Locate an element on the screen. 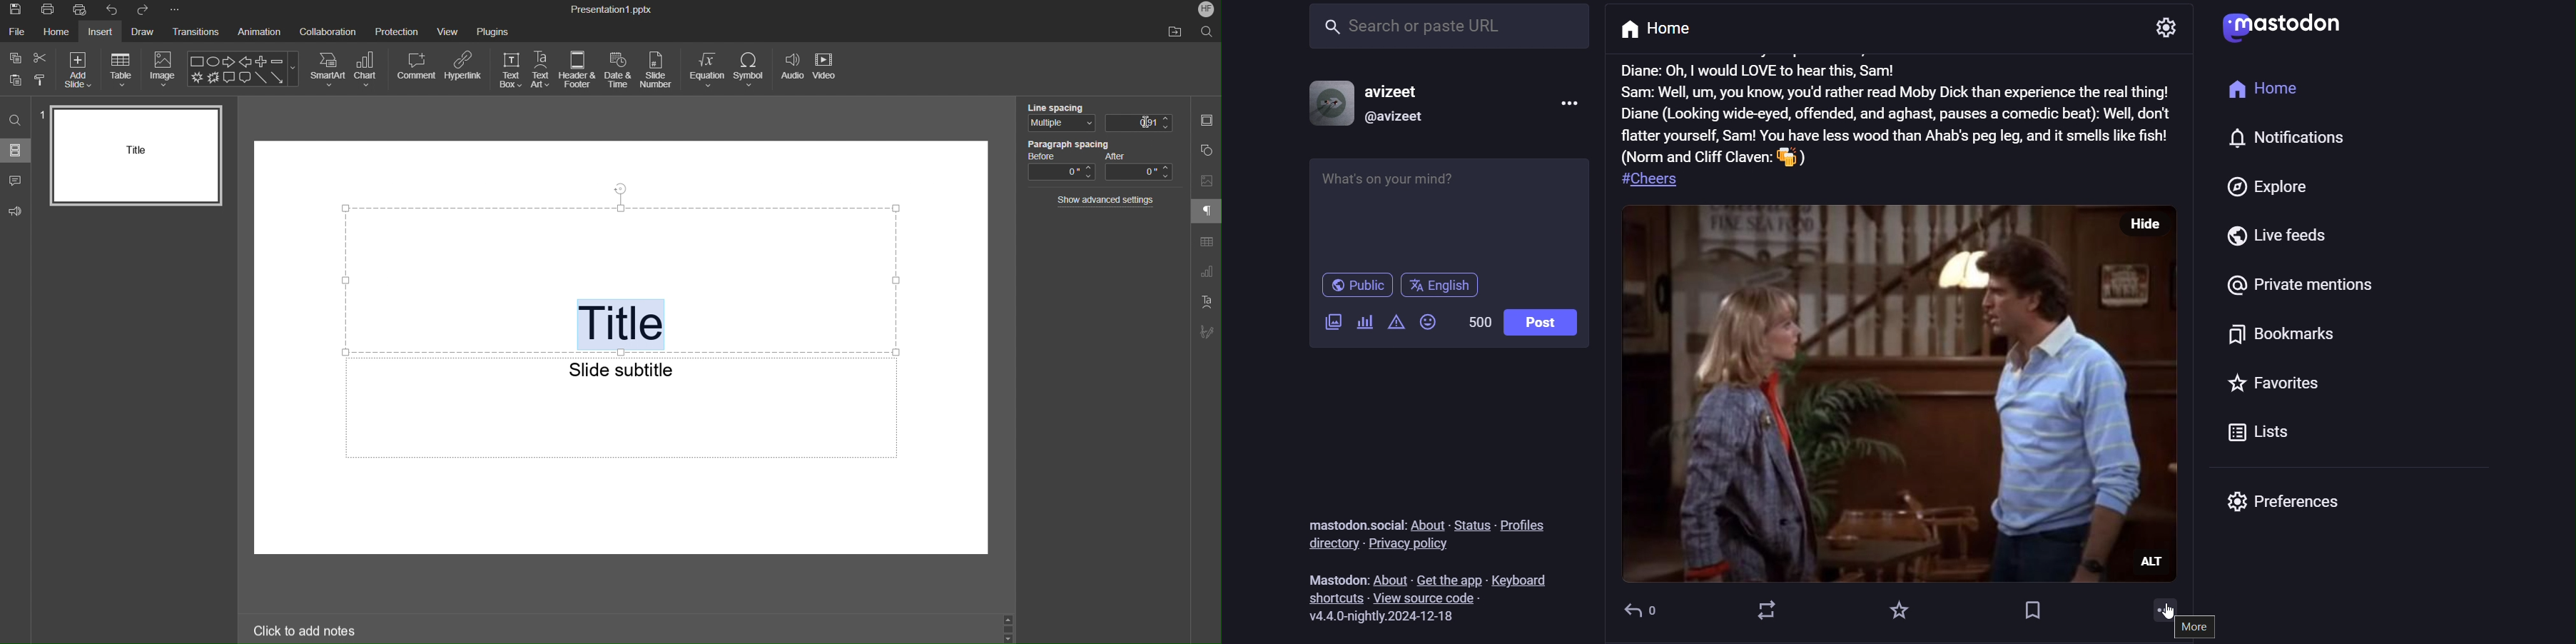 The height and width of the screenshot is (644, 2576). File is located at coordinates (18, 34).